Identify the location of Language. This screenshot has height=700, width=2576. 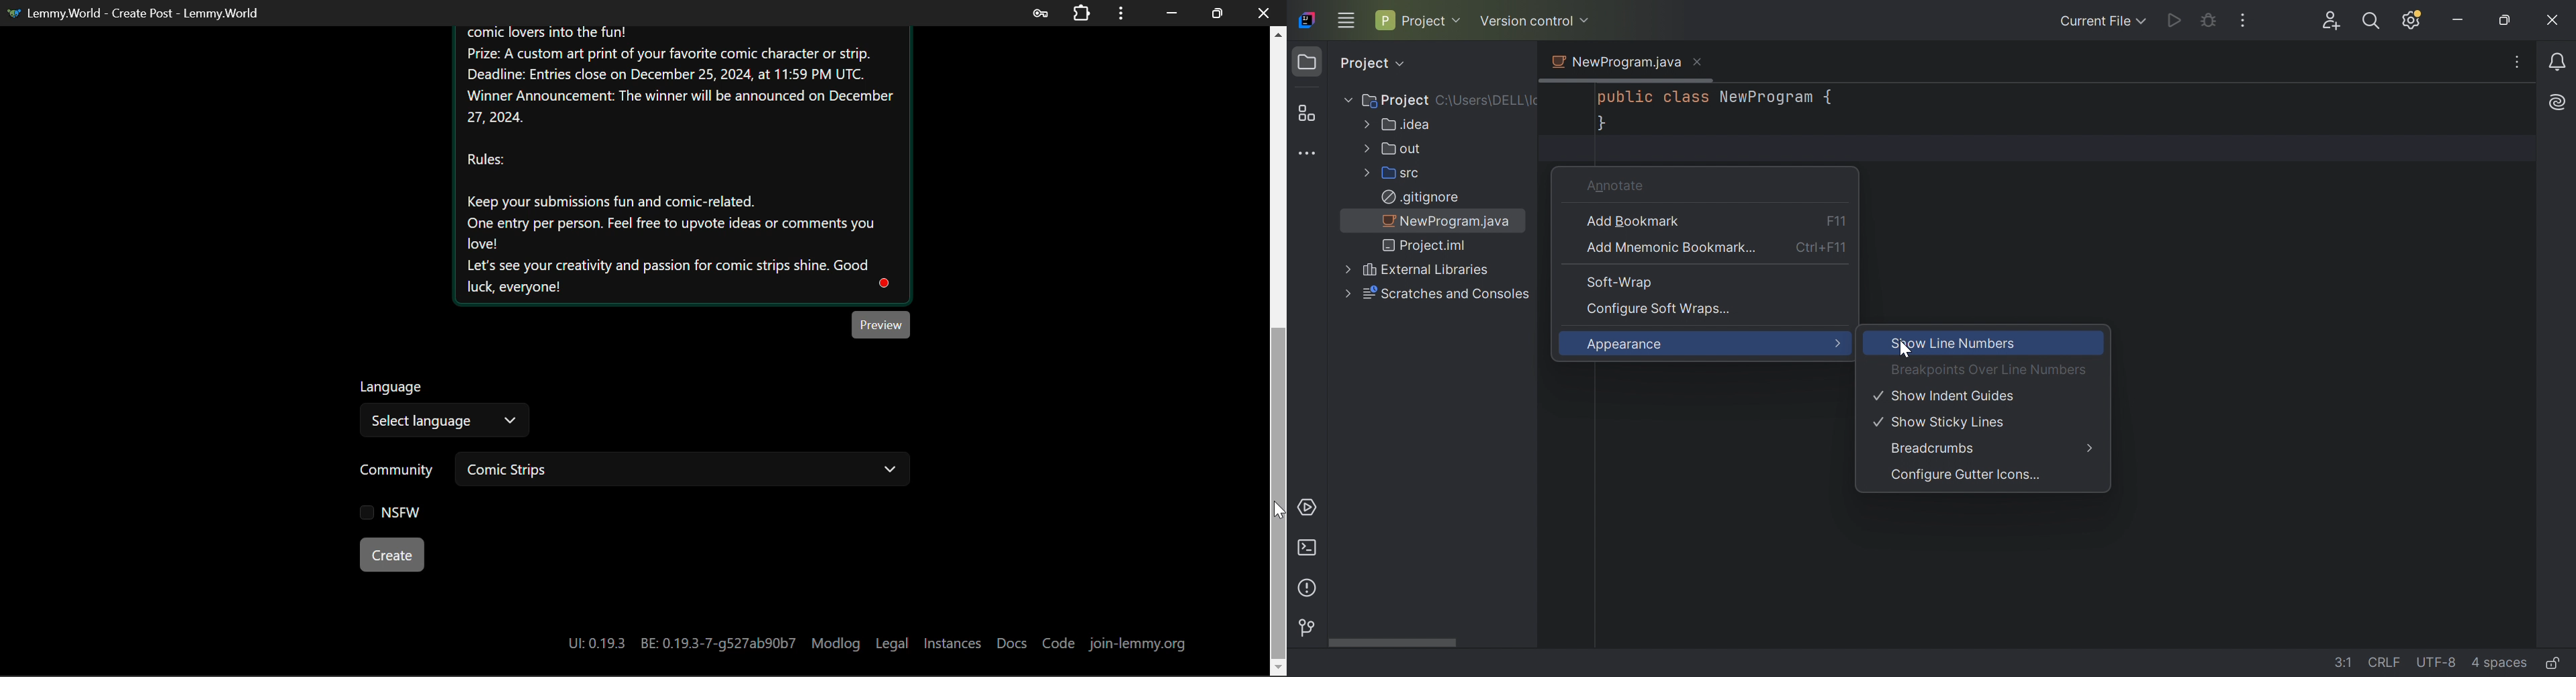
(393, 385).